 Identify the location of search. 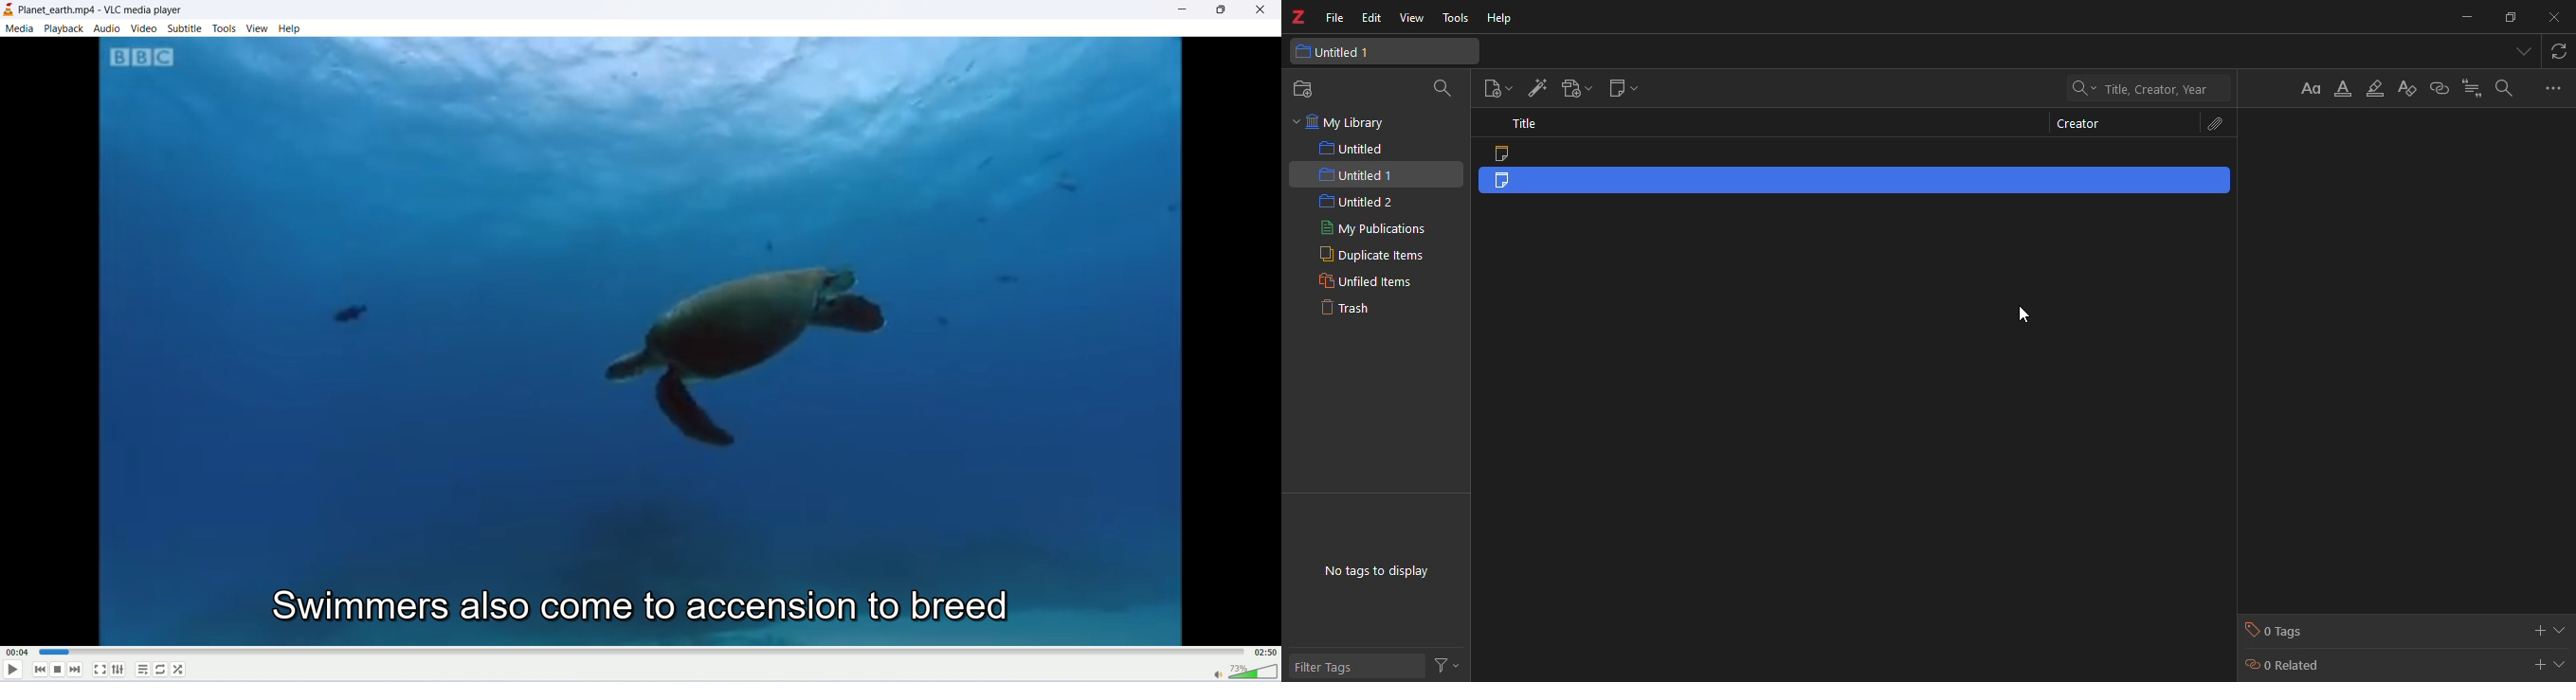
(1442, 90).